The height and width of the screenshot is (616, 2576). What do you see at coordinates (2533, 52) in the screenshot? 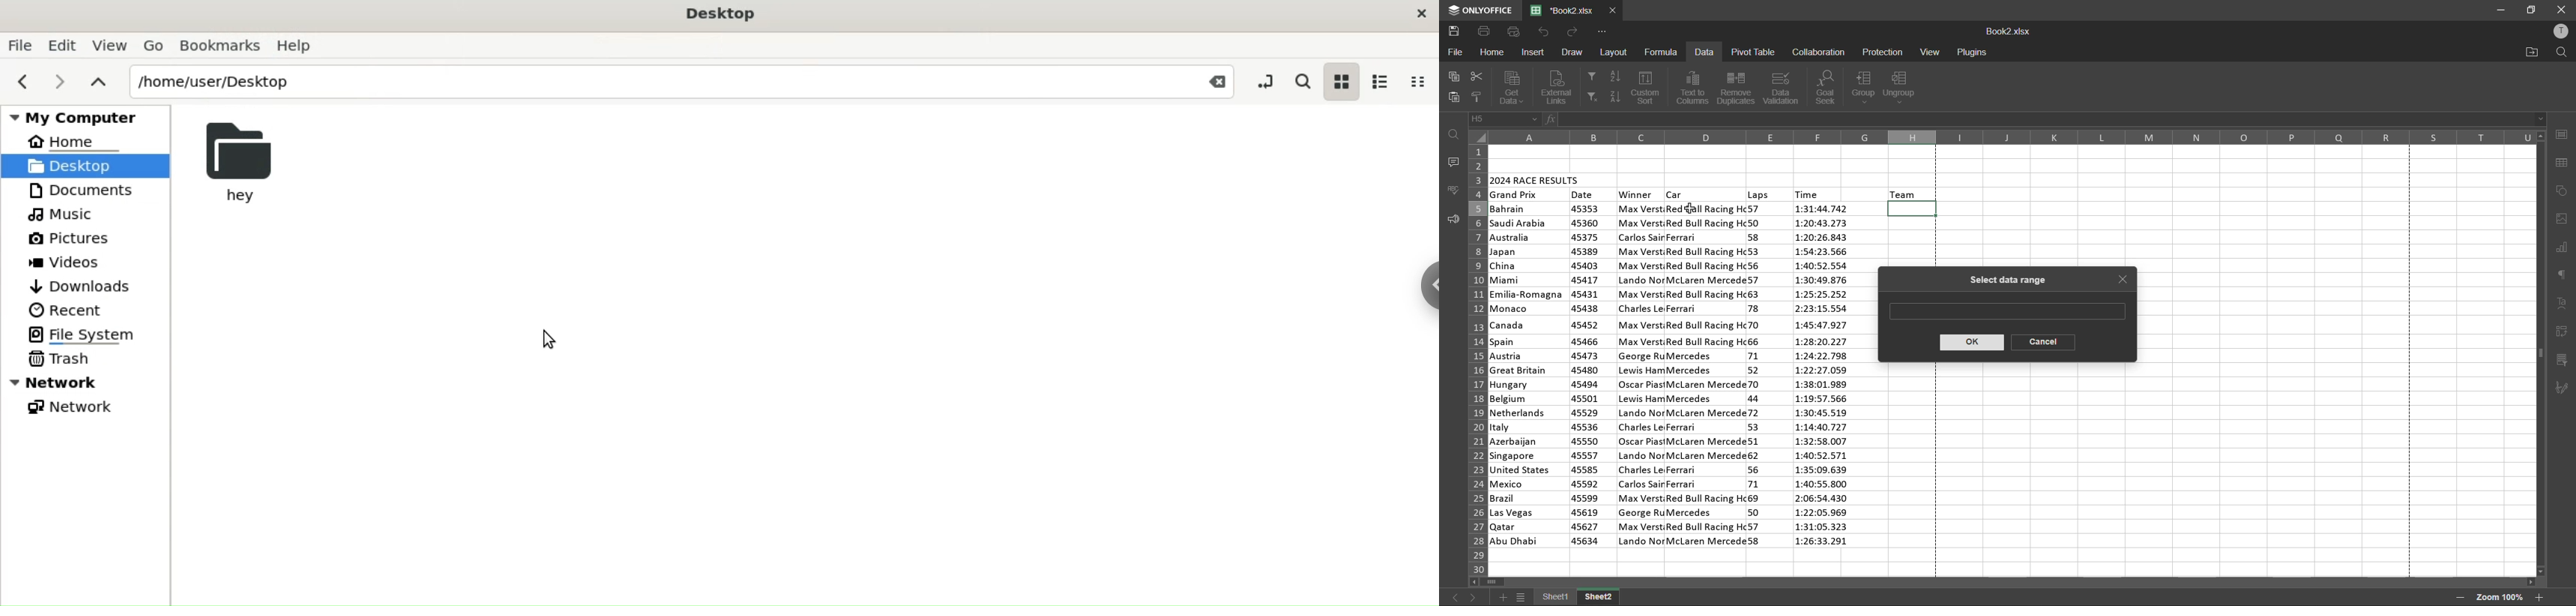
I see `open location` at bounding box center [2533, 52].